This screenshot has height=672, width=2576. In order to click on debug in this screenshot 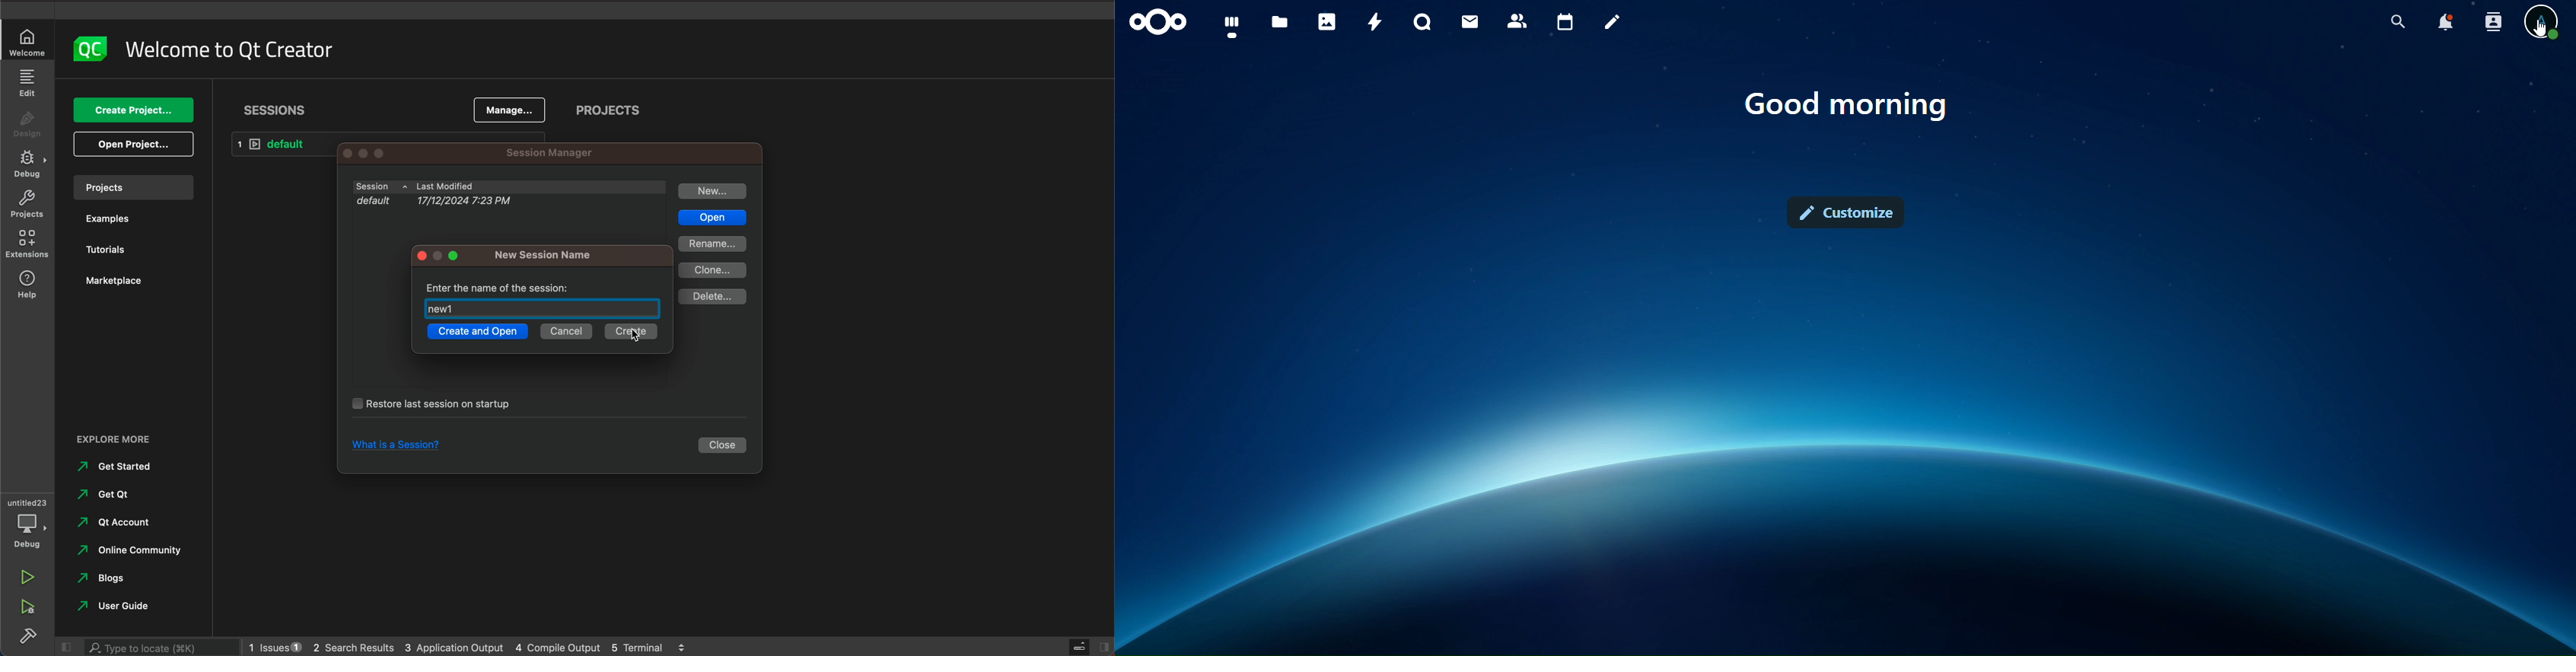, I will do `click(29, 165)`.